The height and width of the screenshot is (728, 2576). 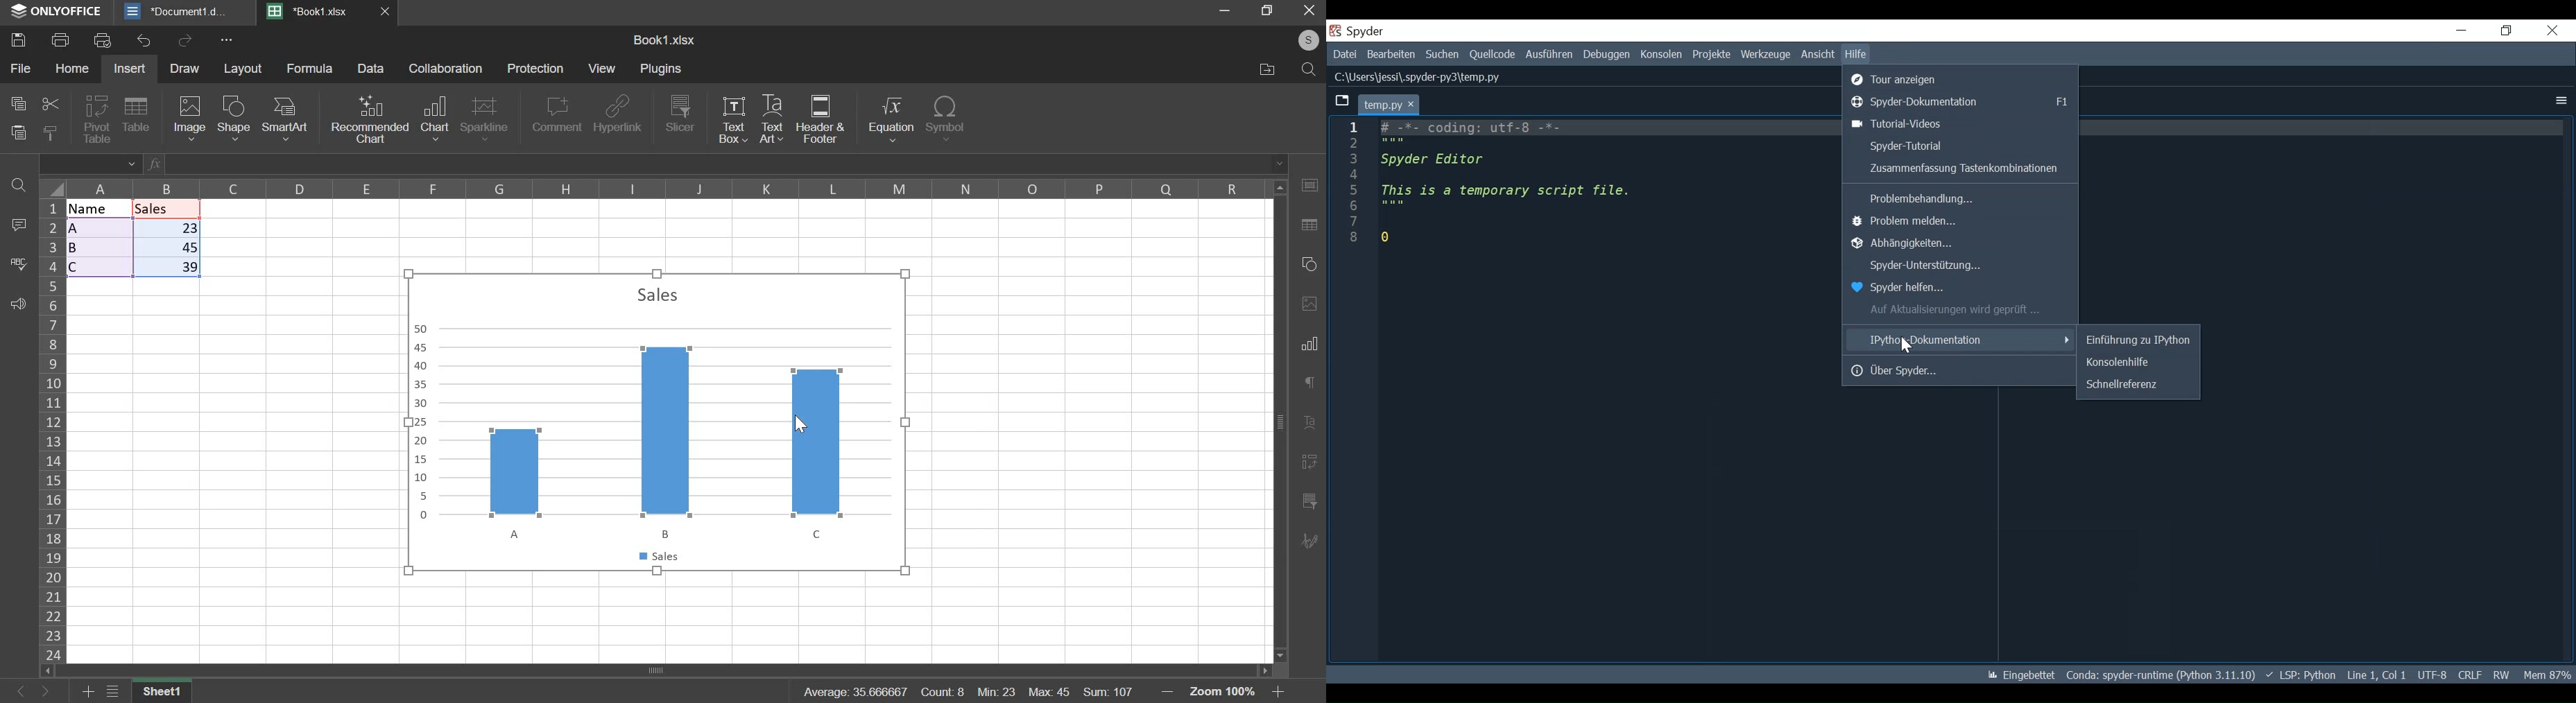 I want to click on C:\Users\jessi\.spyder-py3\temp.py, so click(x=1418, y=77).